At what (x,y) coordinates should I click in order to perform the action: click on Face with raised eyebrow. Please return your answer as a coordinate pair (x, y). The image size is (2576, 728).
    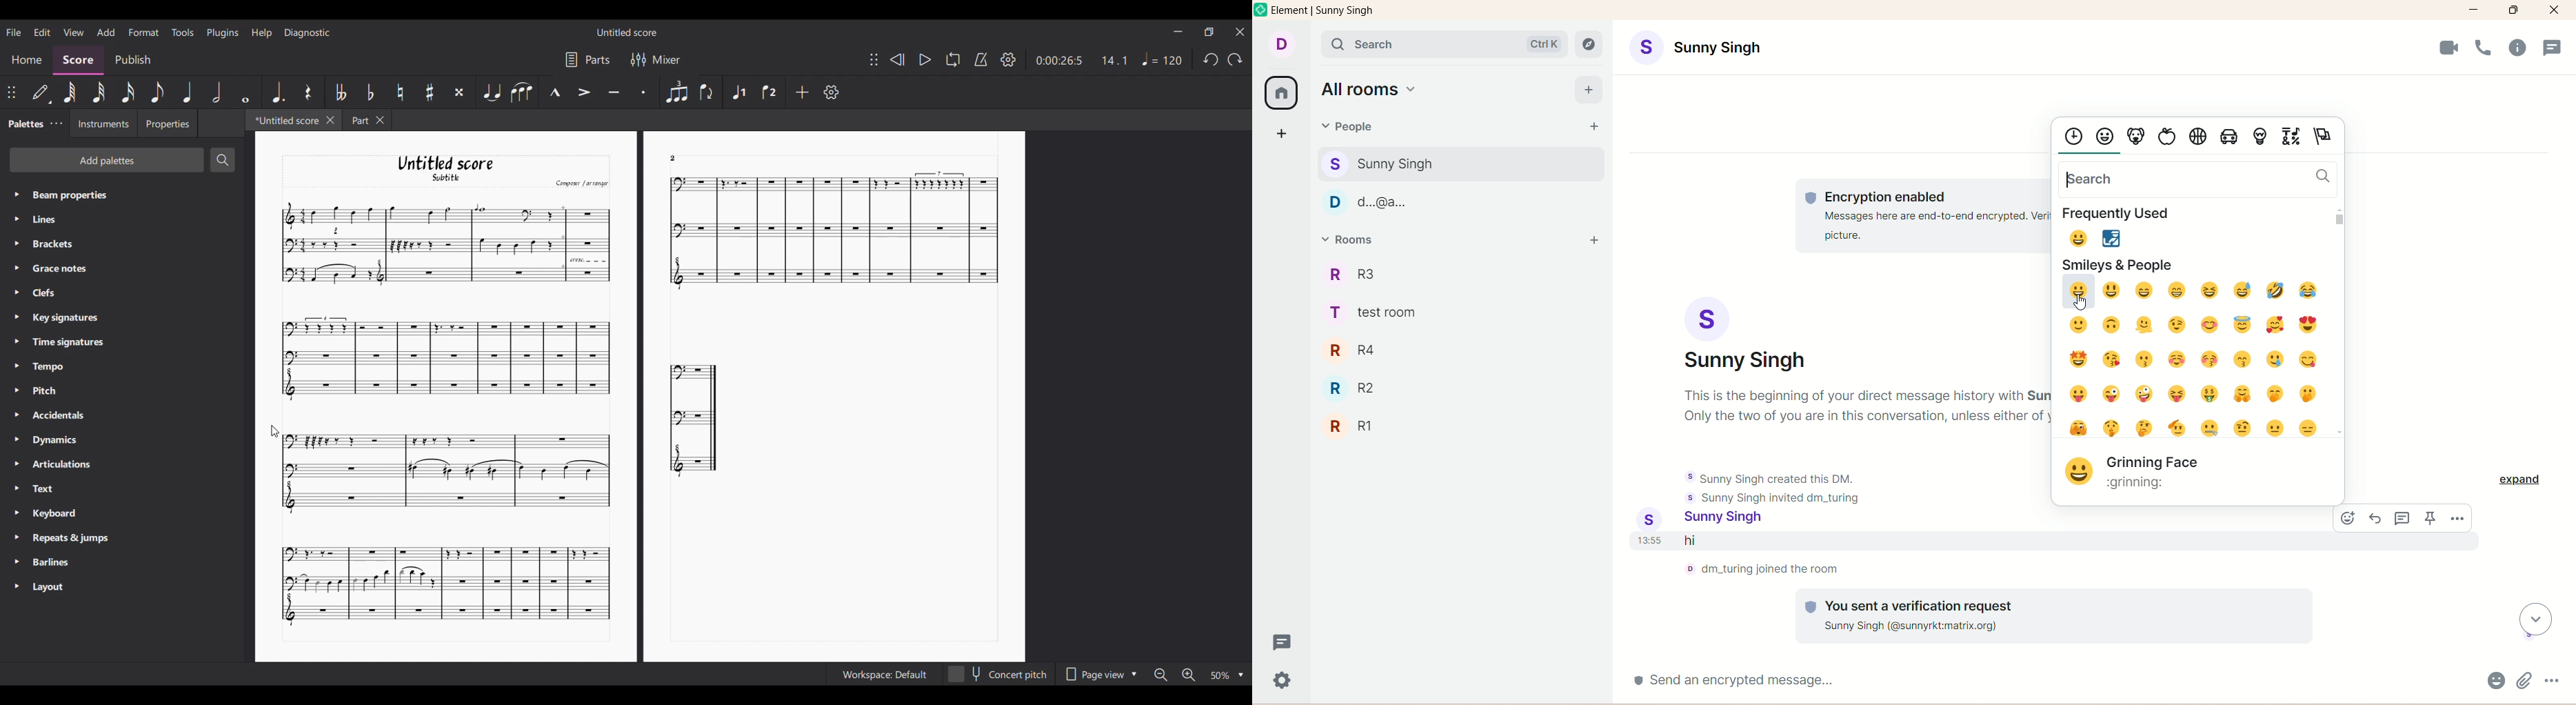
    Looking at the image, I should click on (2243, 428).